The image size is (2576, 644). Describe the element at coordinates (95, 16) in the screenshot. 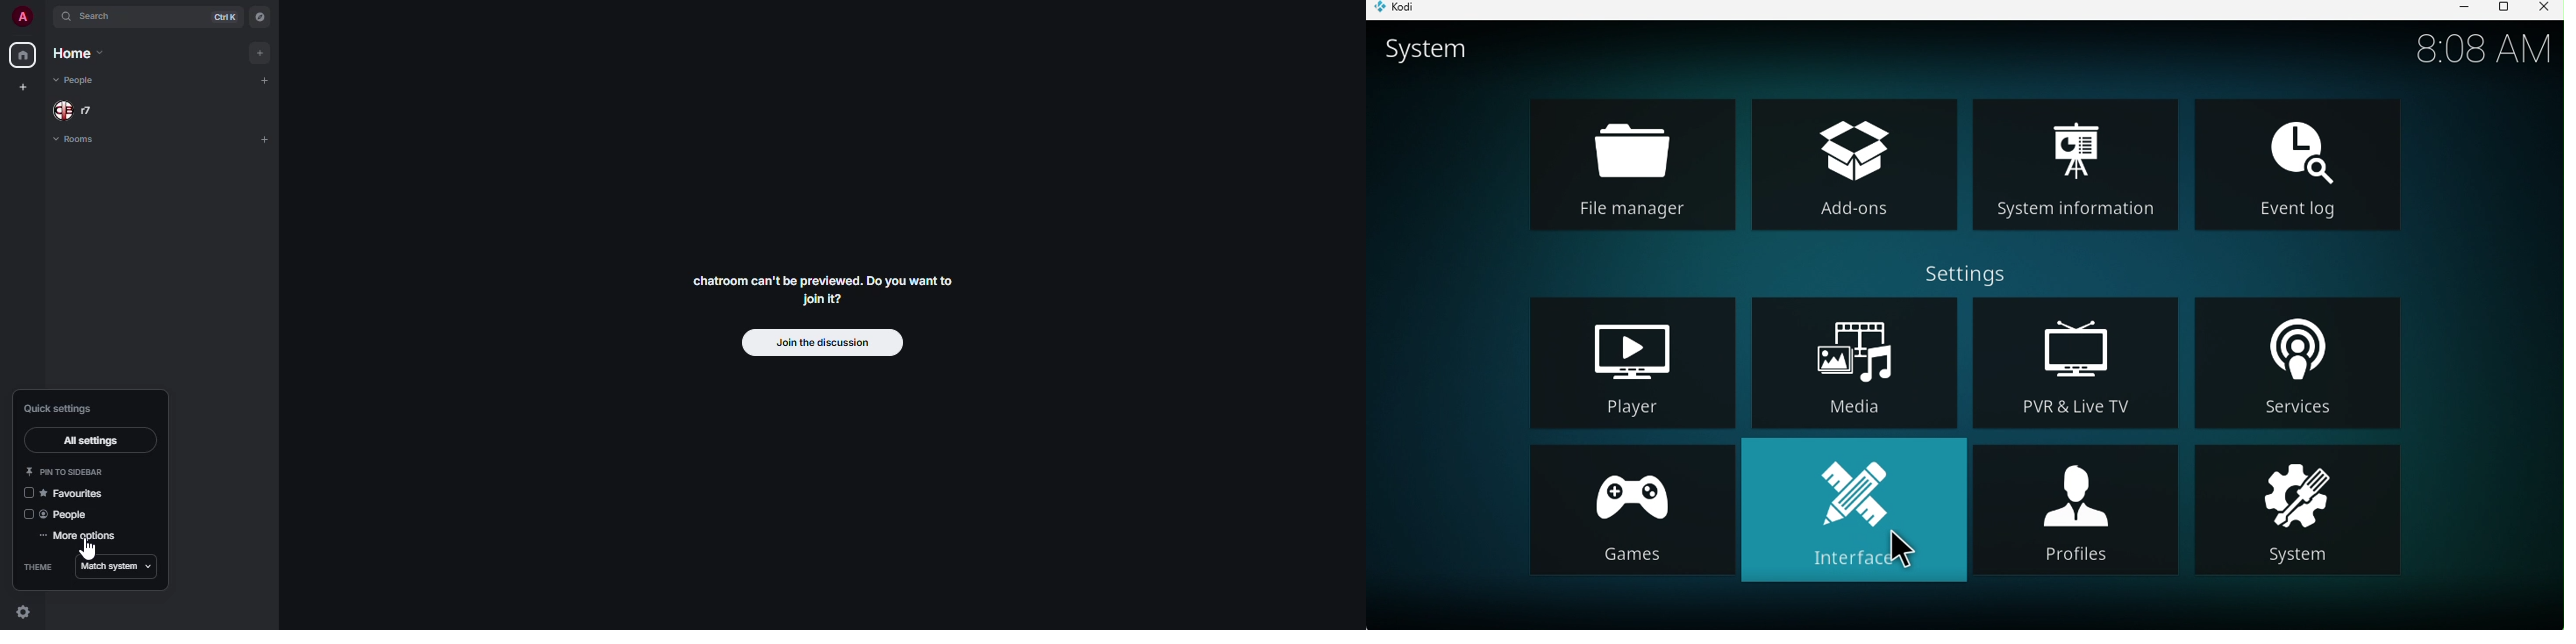

I see `search` at that location.